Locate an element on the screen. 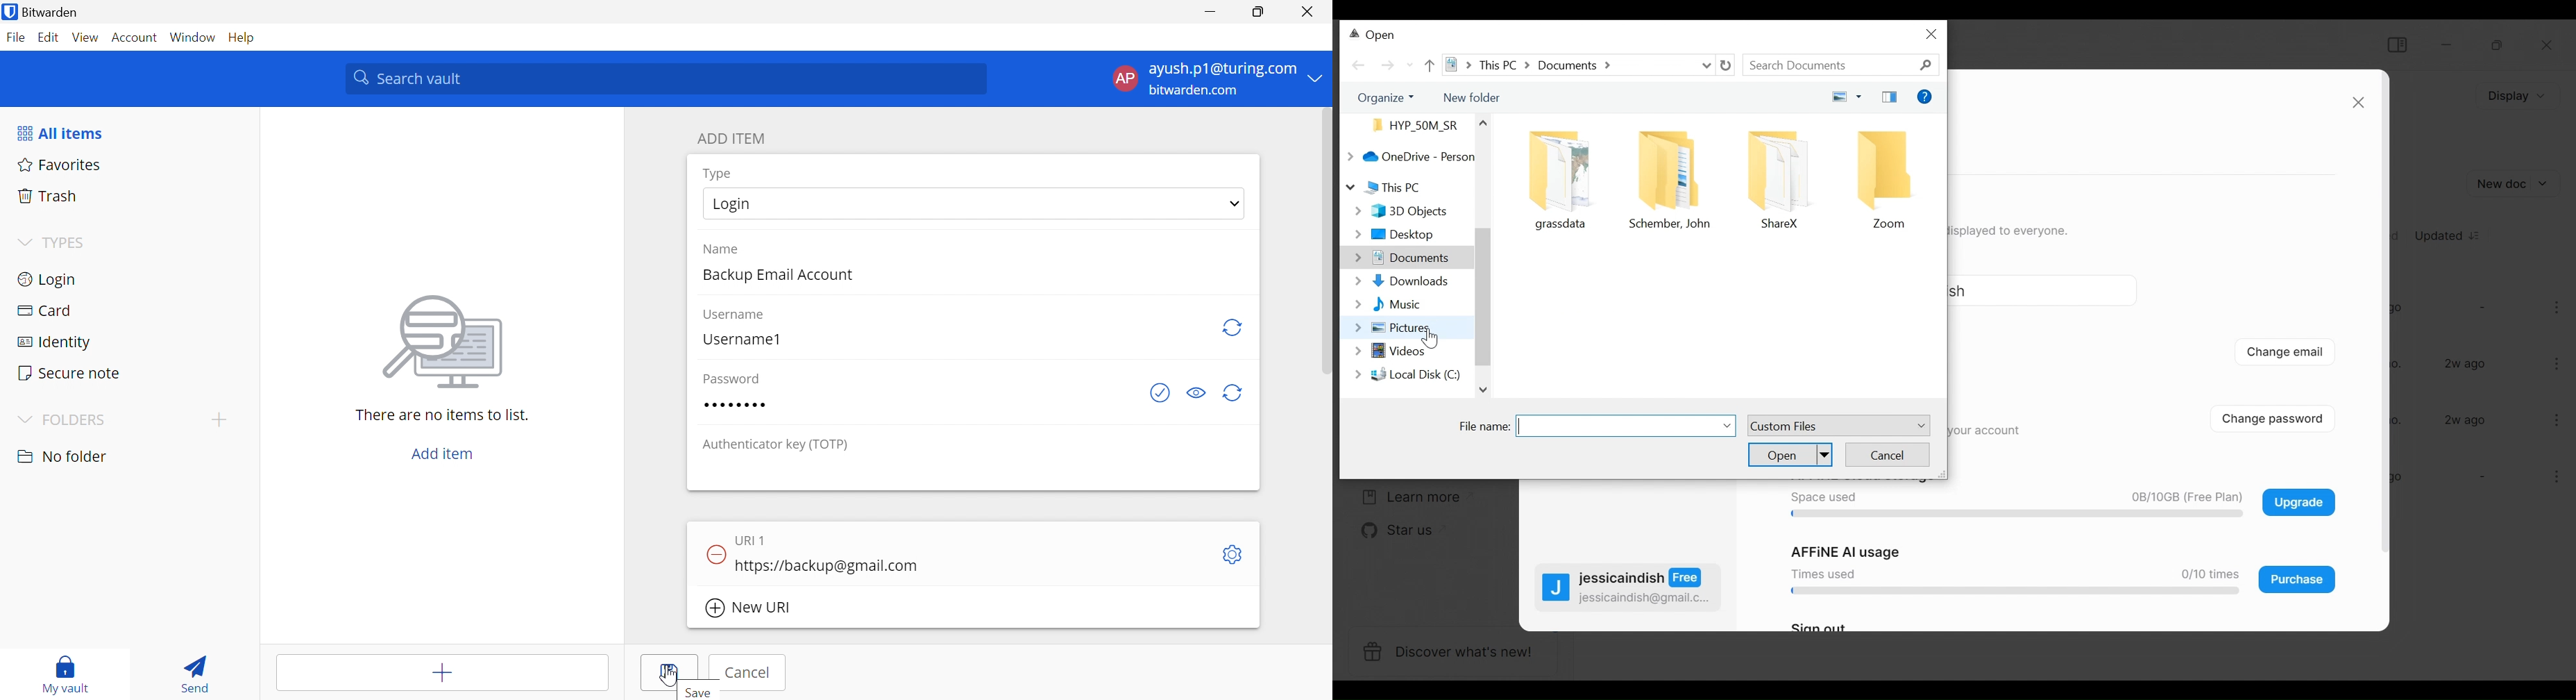  AP is located at coordinates (1124, 78).